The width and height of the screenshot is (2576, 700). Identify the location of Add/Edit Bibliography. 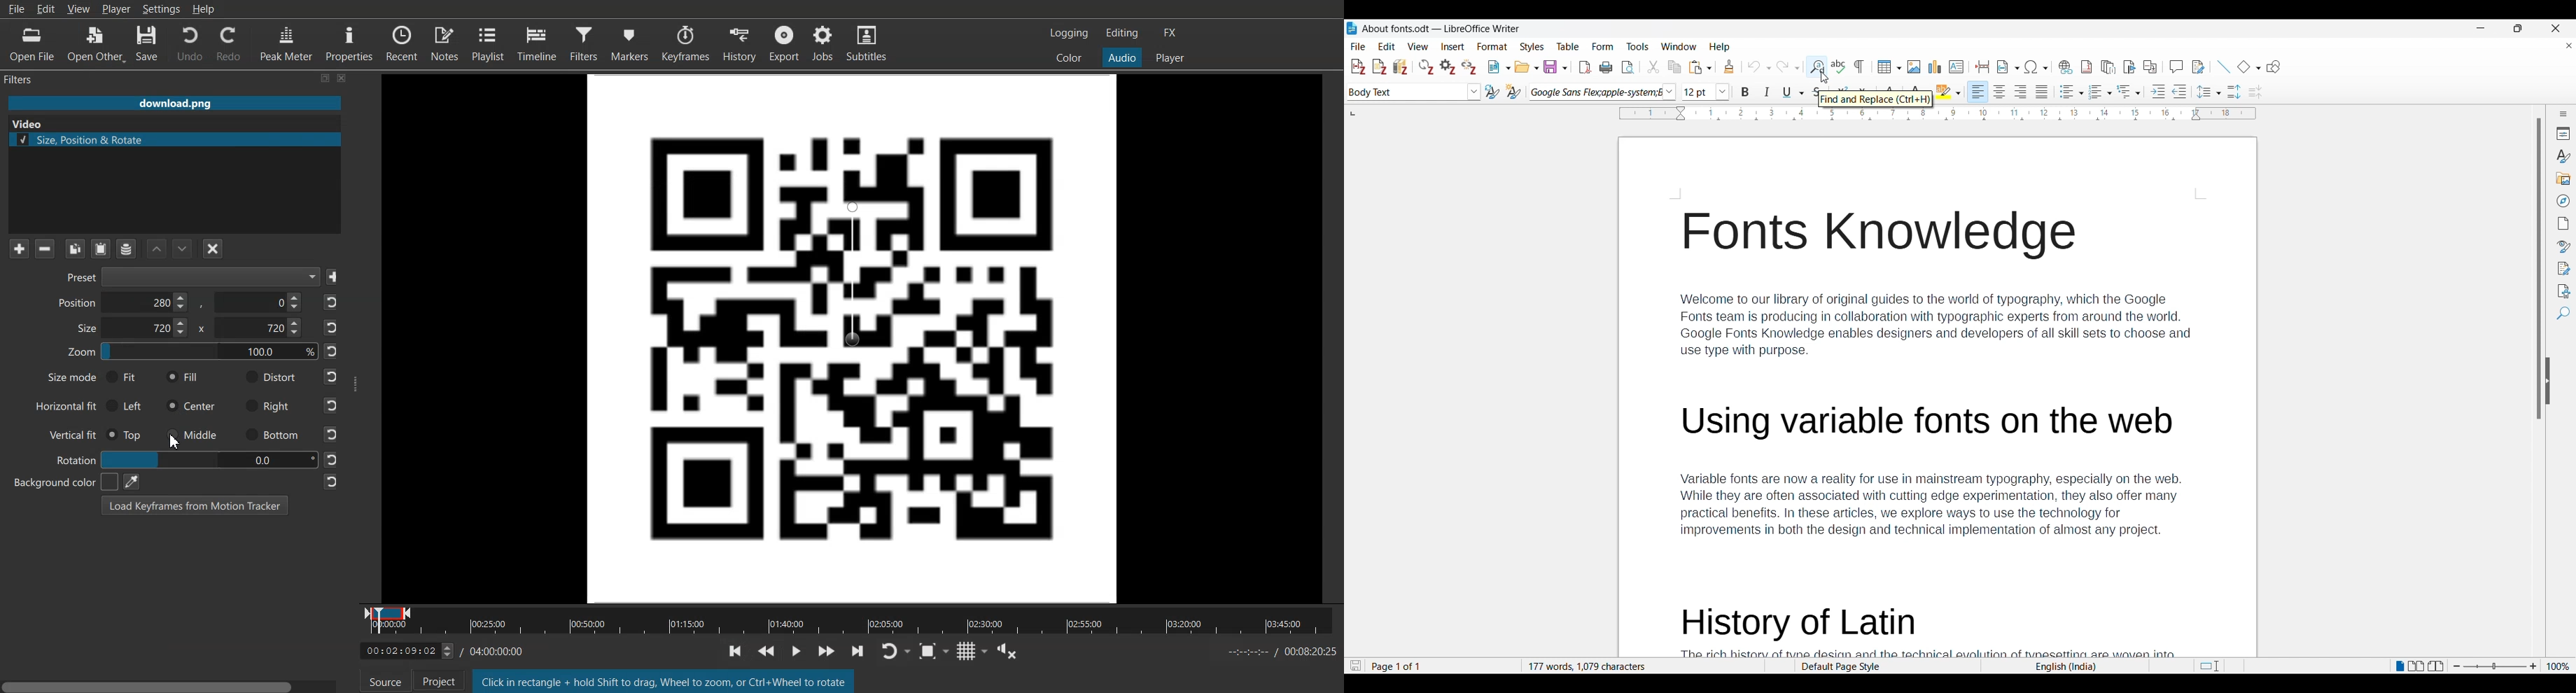
(1400, 67).